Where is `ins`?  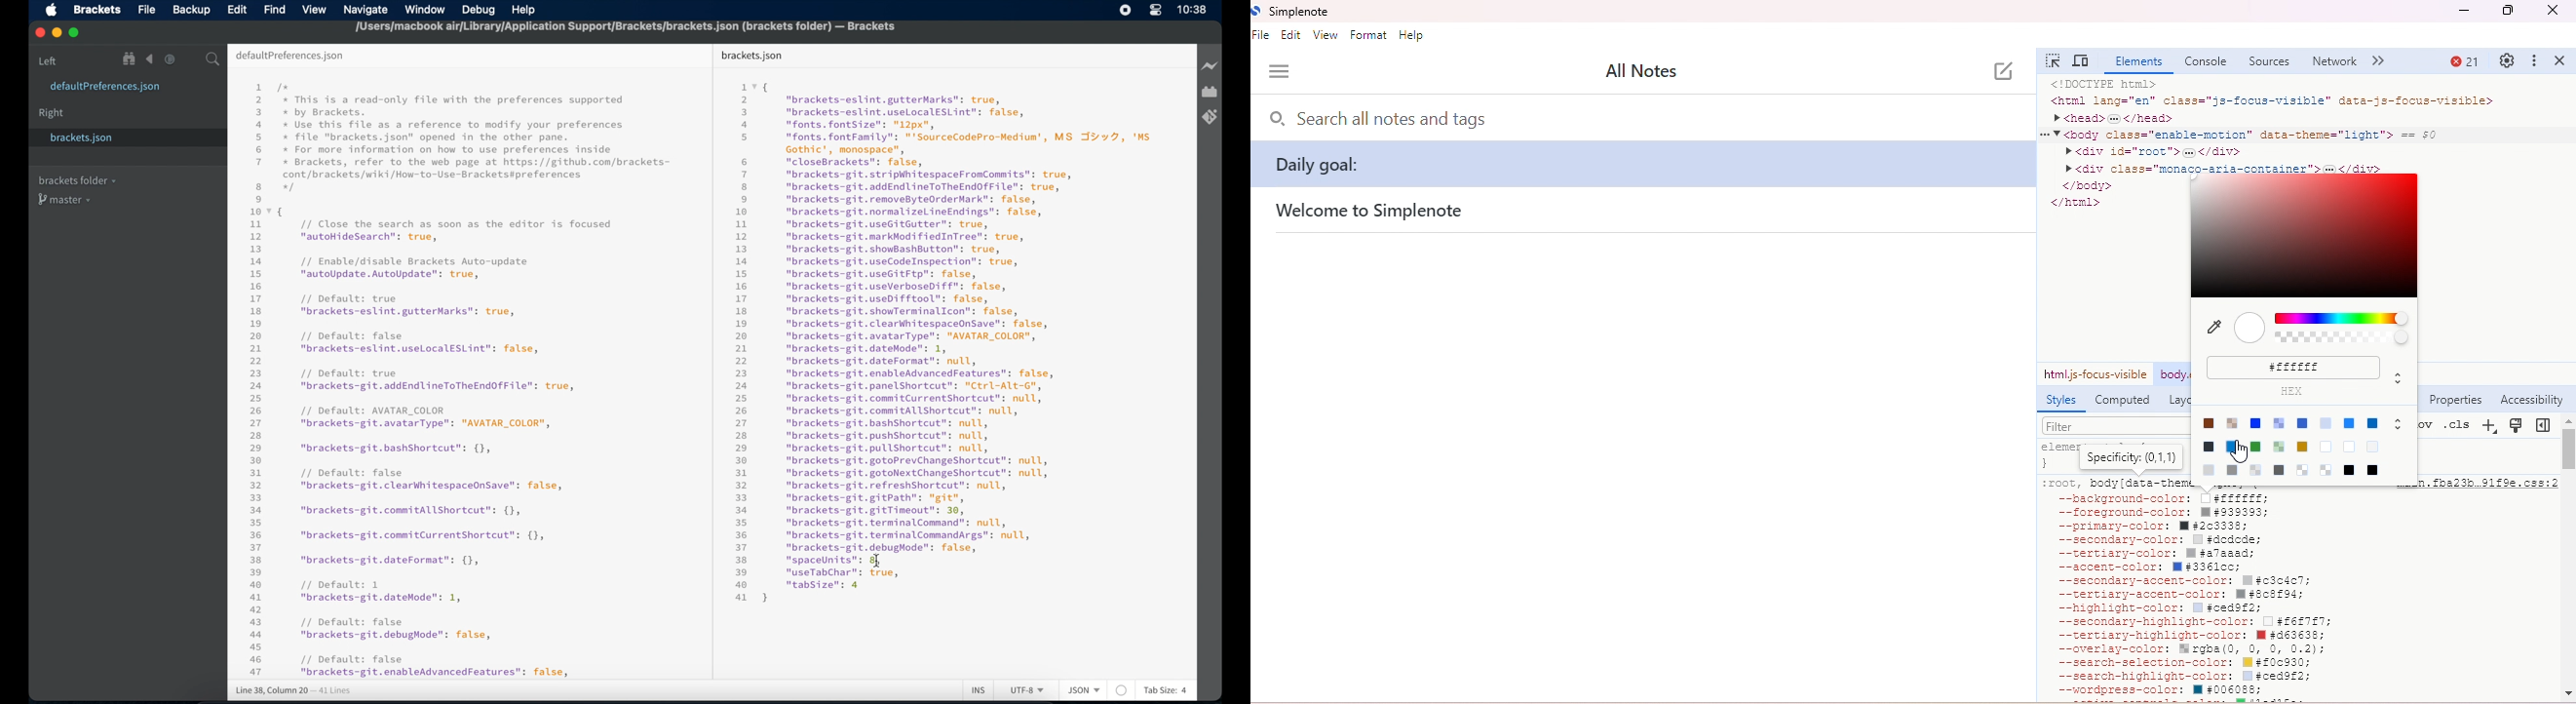 ins is located at coordinates (978, 690).